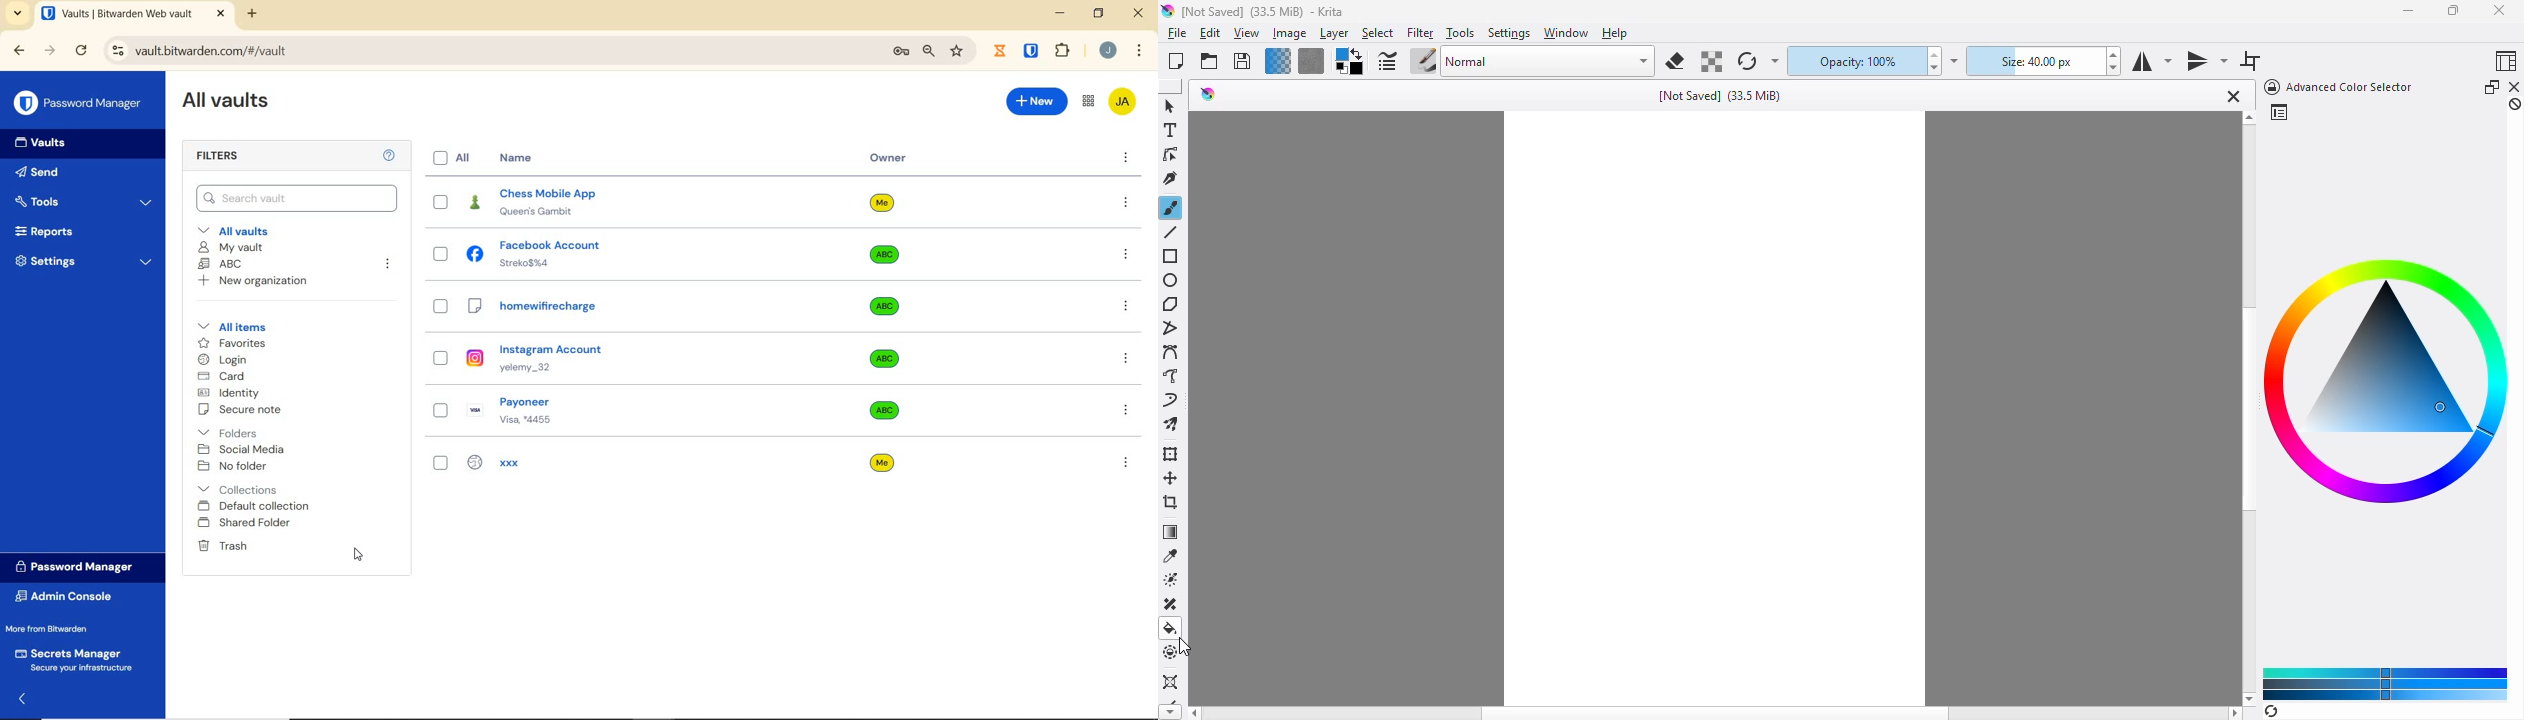 This screenshot has width=2548, height=728. Describe the element at coordinates (2408, 11) in the screenshot. I see `minimize` at that location.